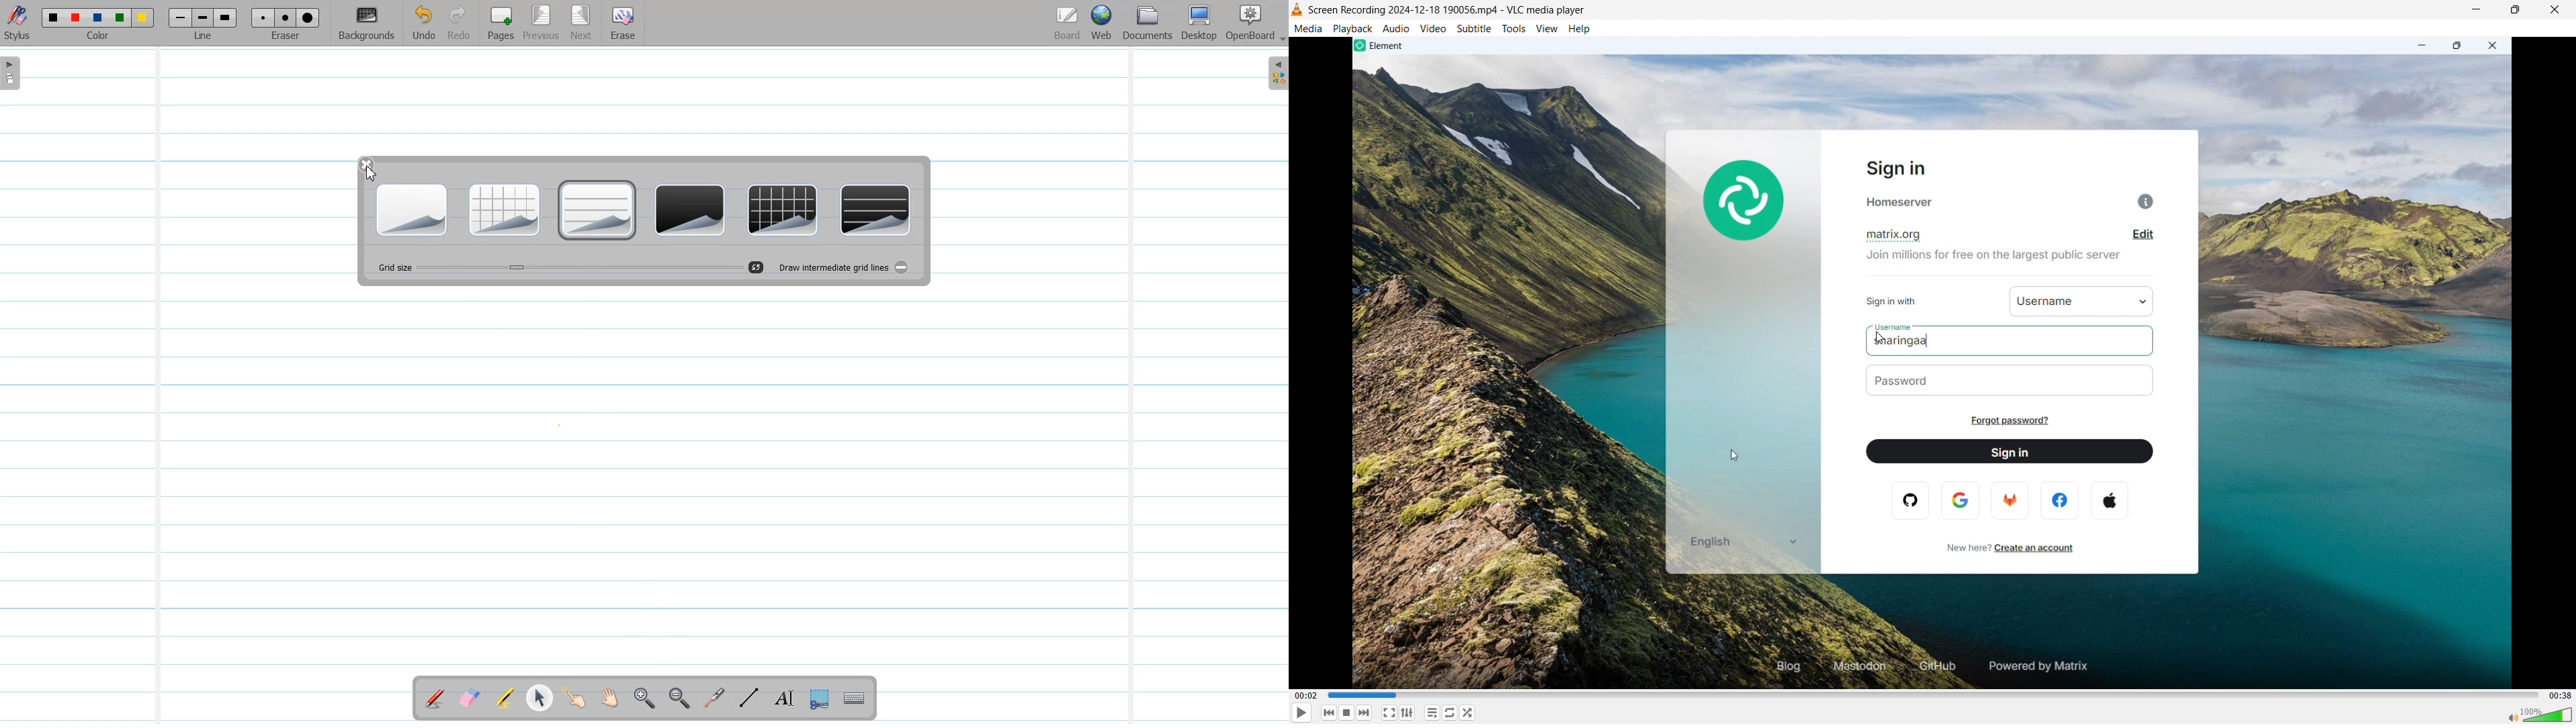 The width and height of the screenshot is (2576, 728). I want to click on video duration-00.38, so click(2560, 695).